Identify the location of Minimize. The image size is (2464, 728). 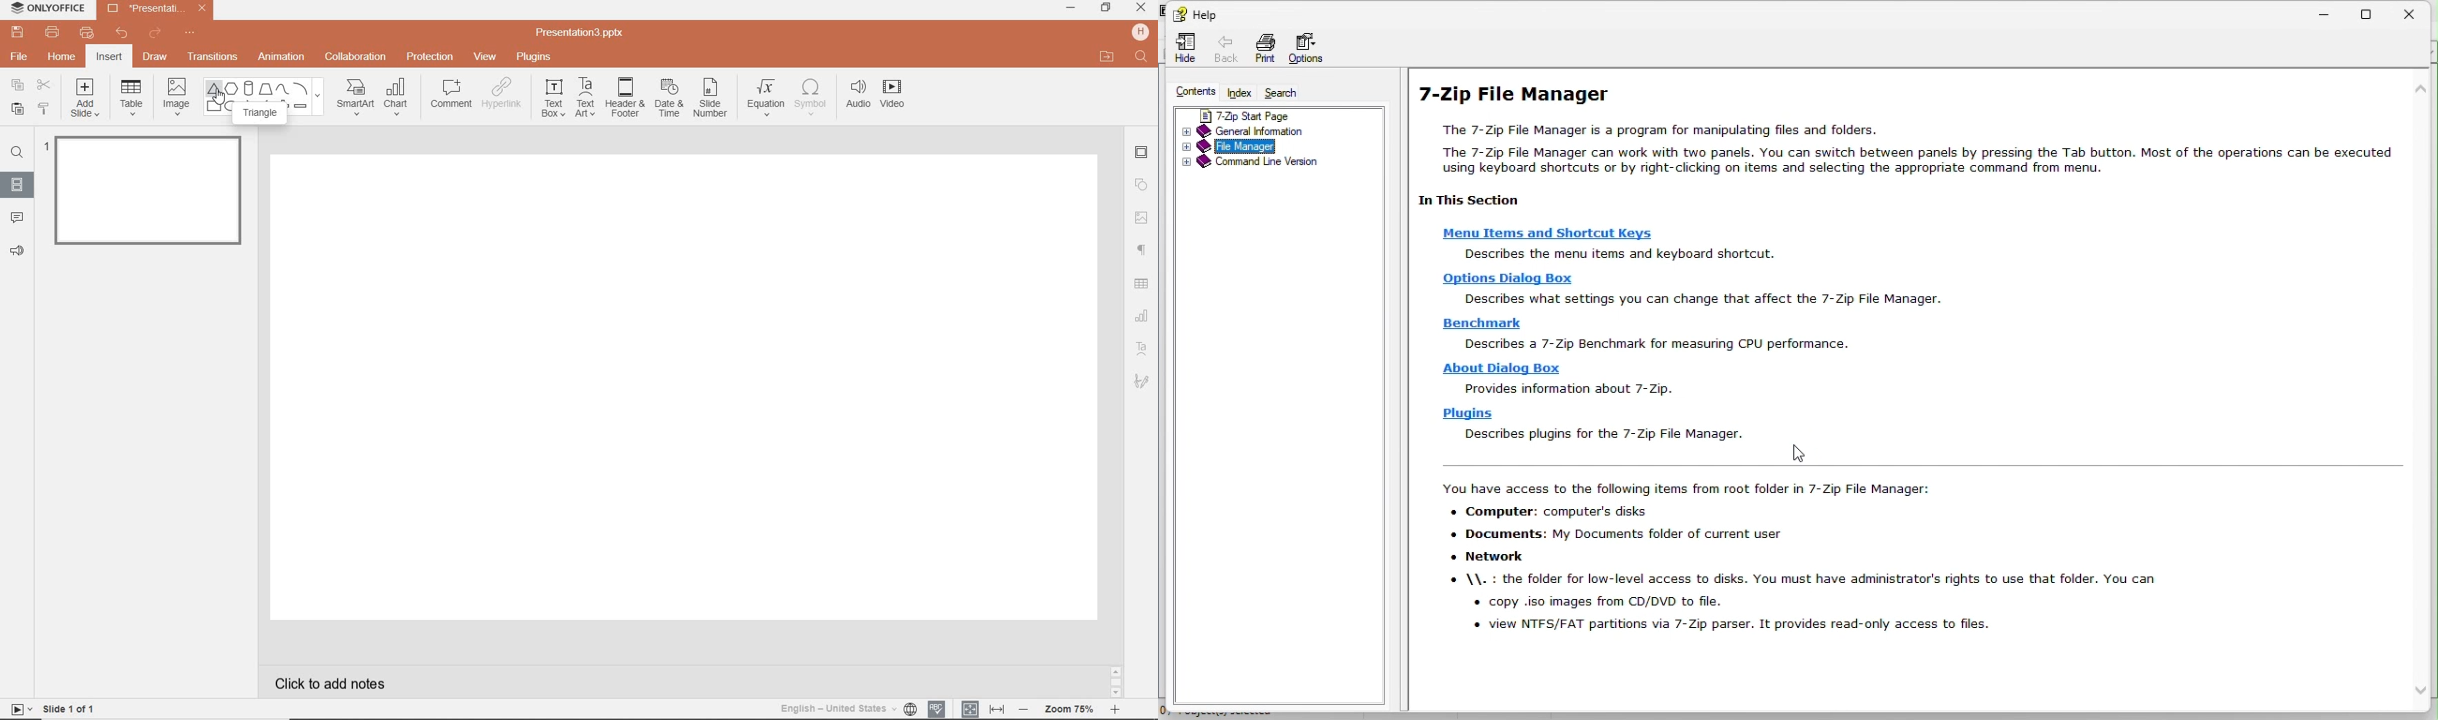
(2324, 13).